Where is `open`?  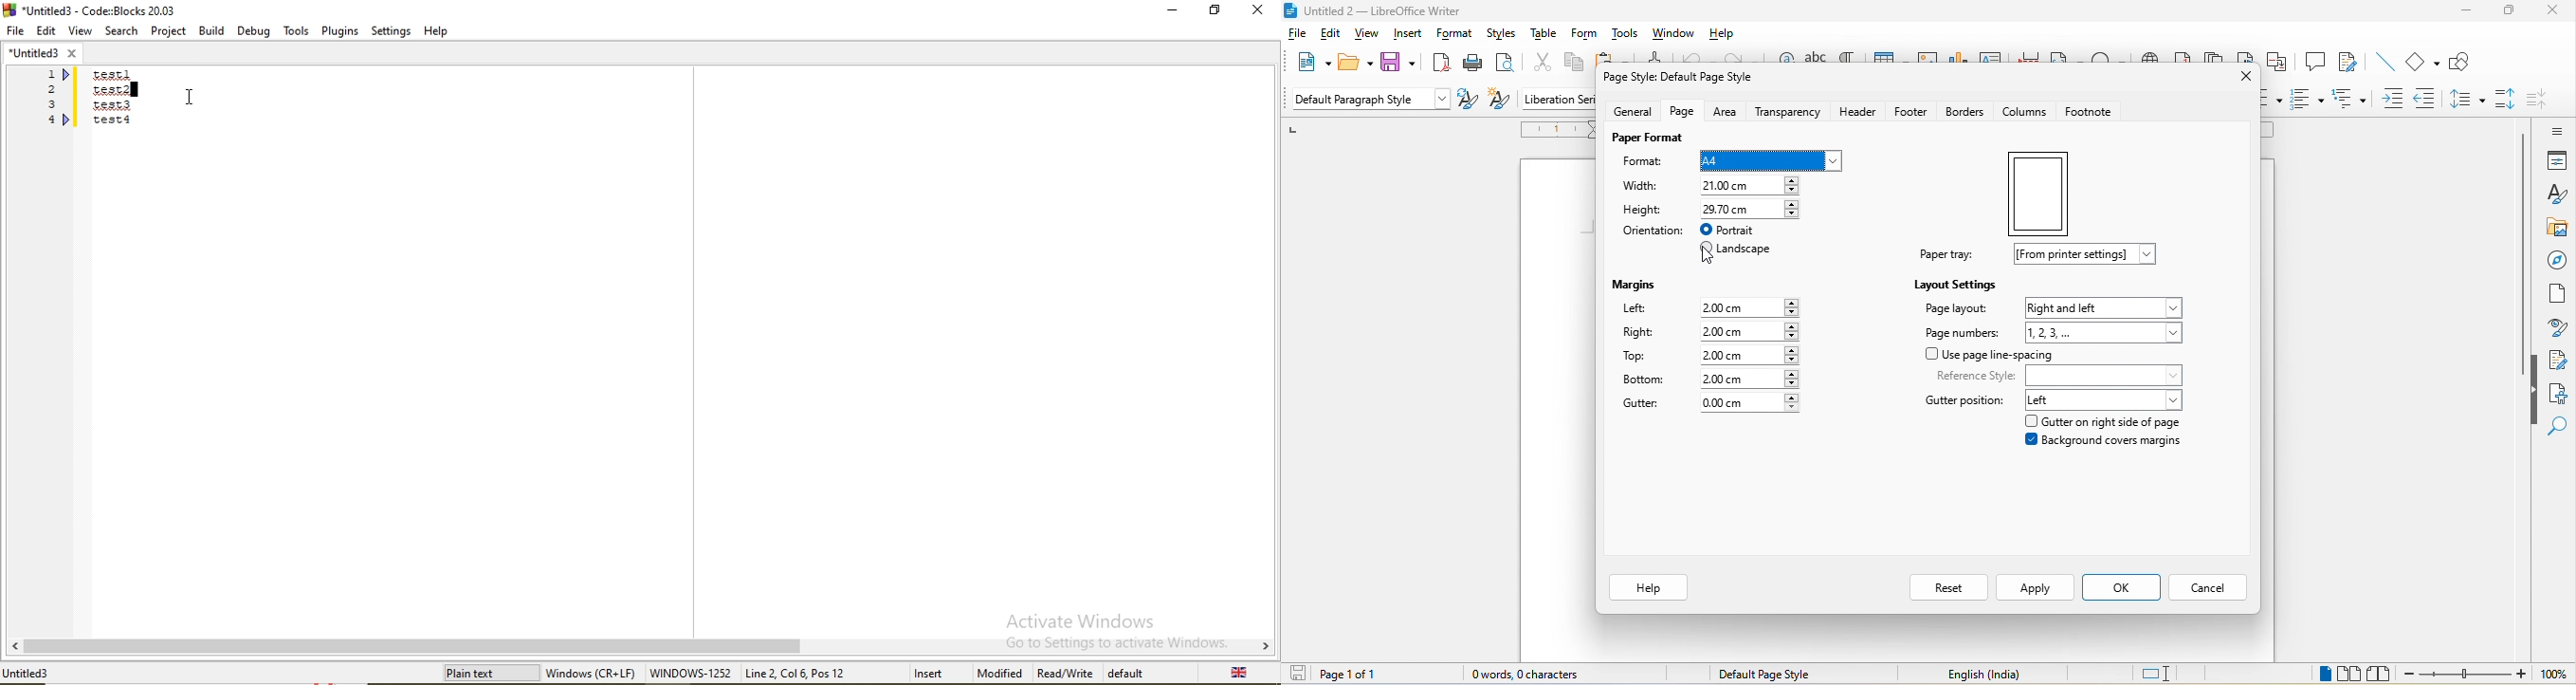
open is located at coordinates (1353, 64).